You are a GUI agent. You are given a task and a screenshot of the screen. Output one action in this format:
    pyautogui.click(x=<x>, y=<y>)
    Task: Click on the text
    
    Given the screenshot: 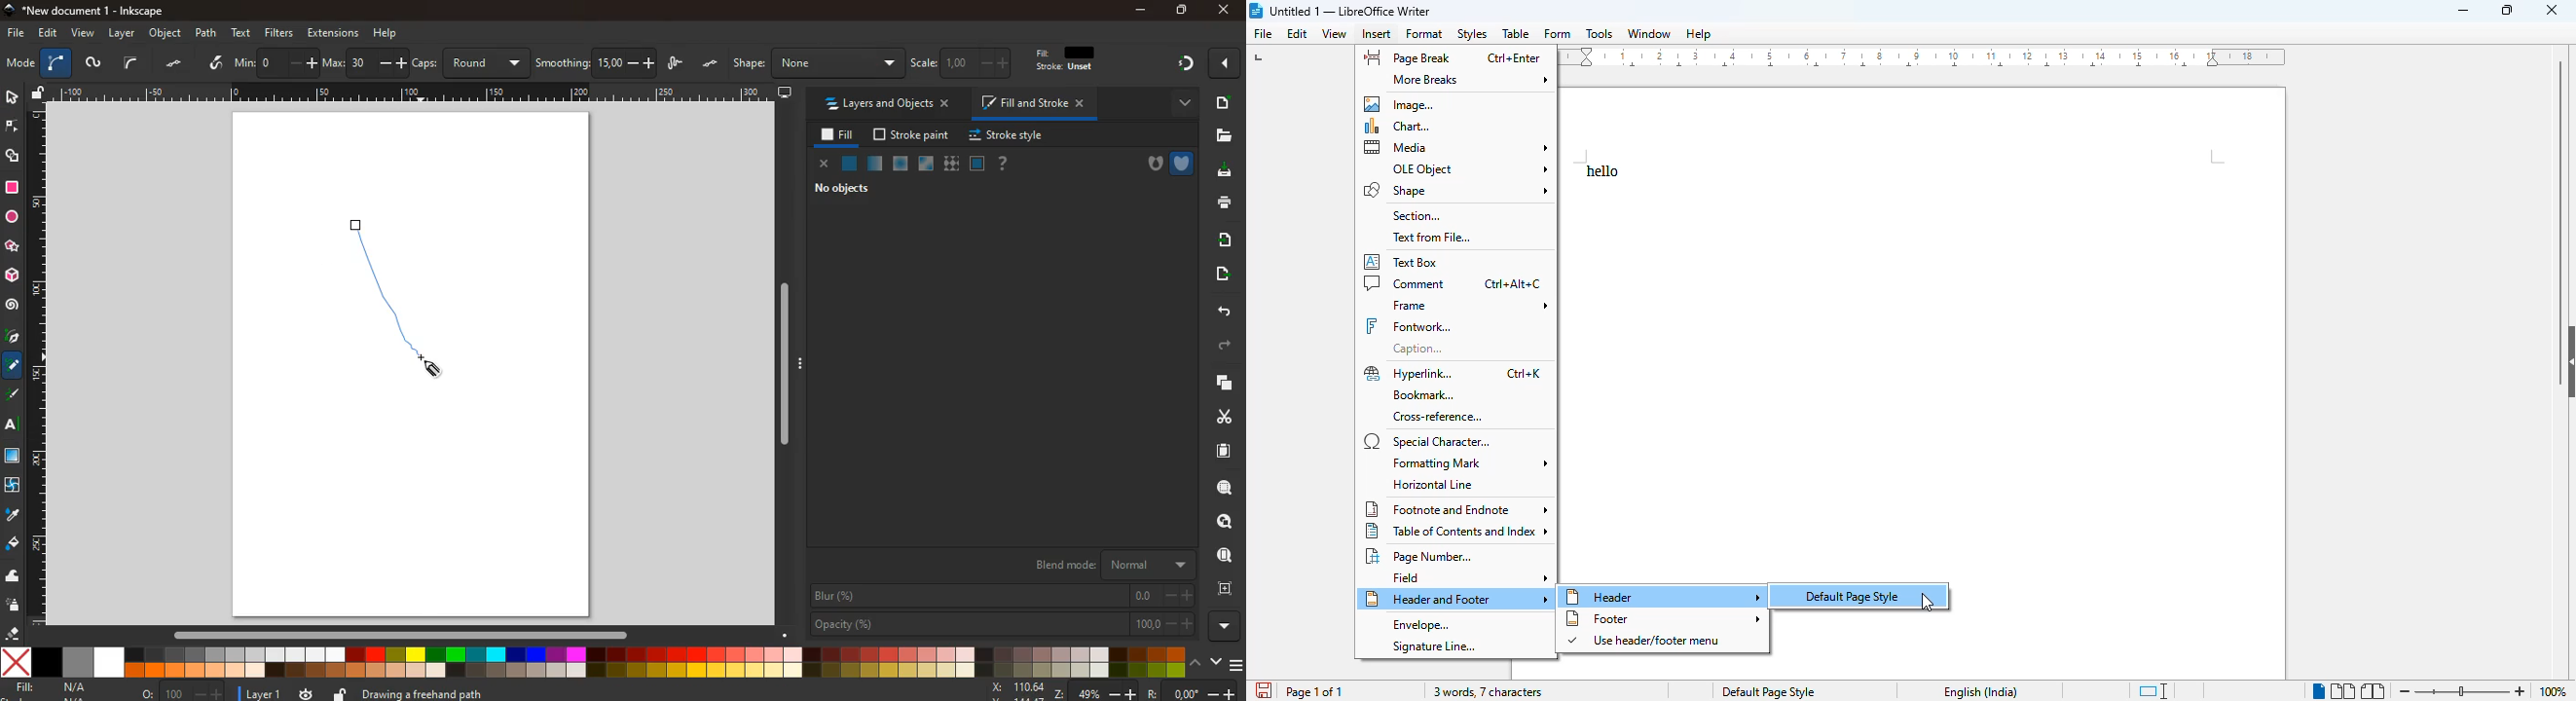 What is the action you would take?
    pyautogui.click(x=1602, y=171)
    